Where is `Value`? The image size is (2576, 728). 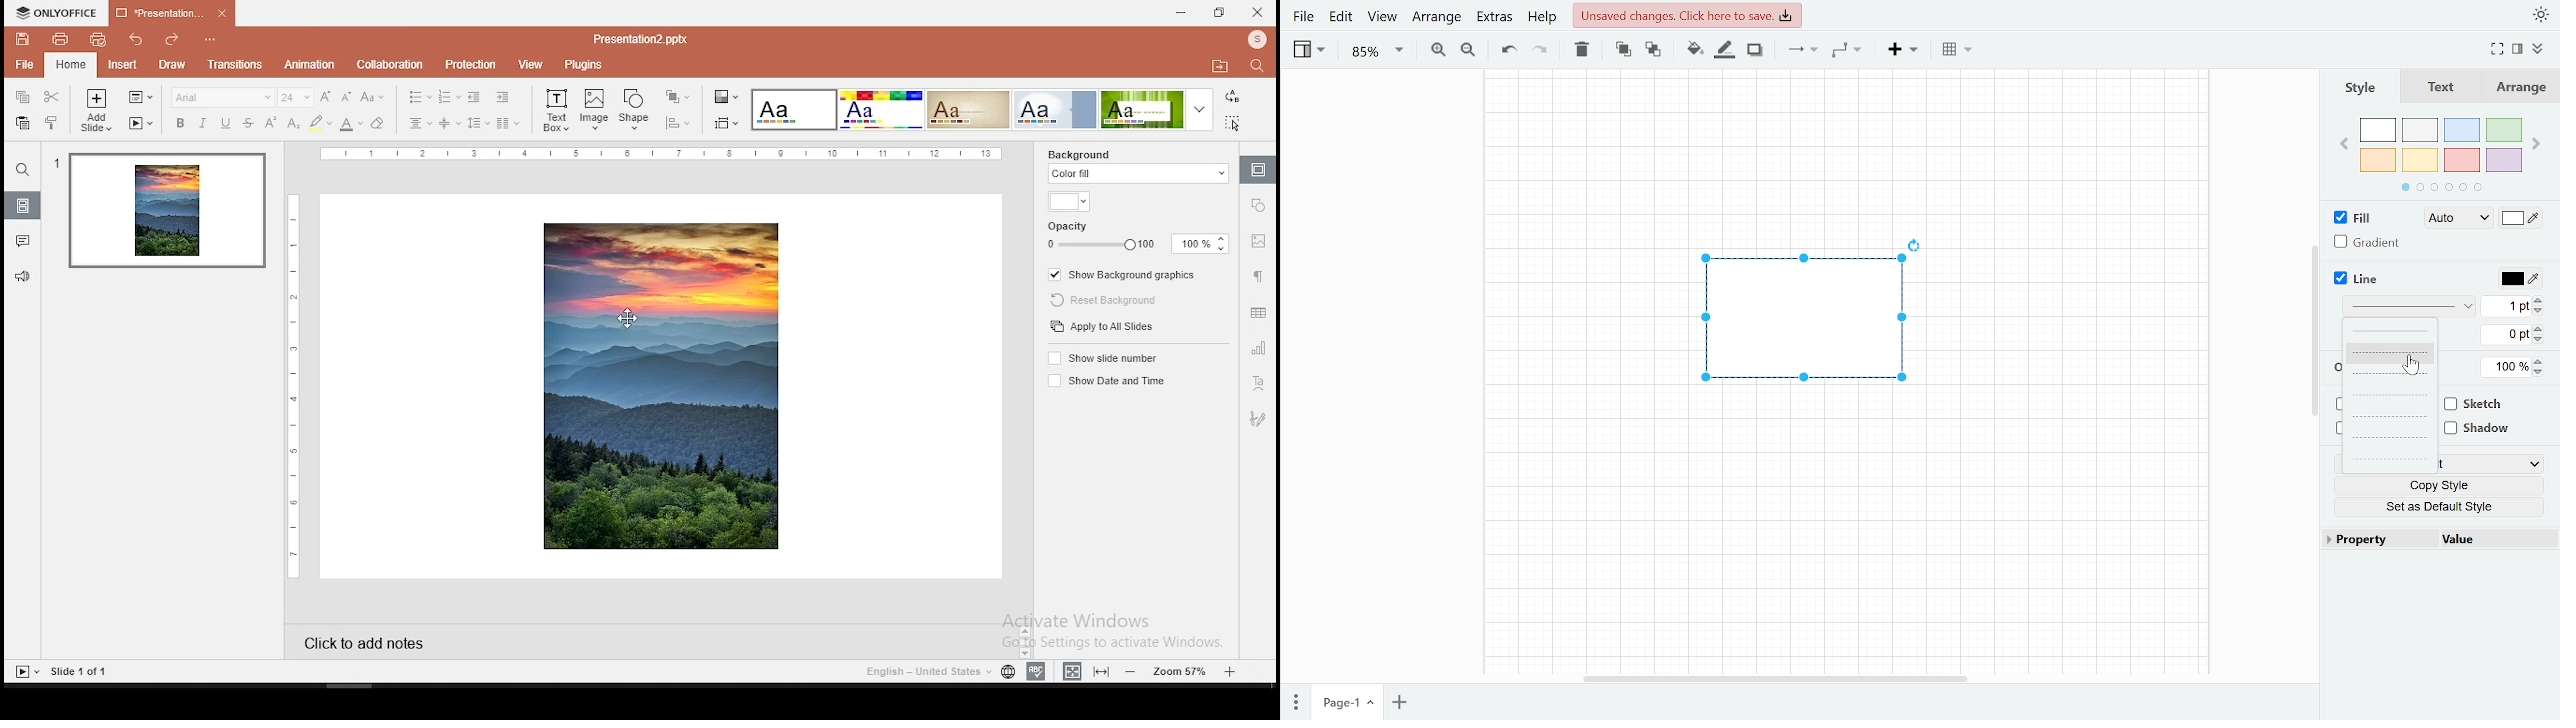 Value is located at coordinates (2492, 541).